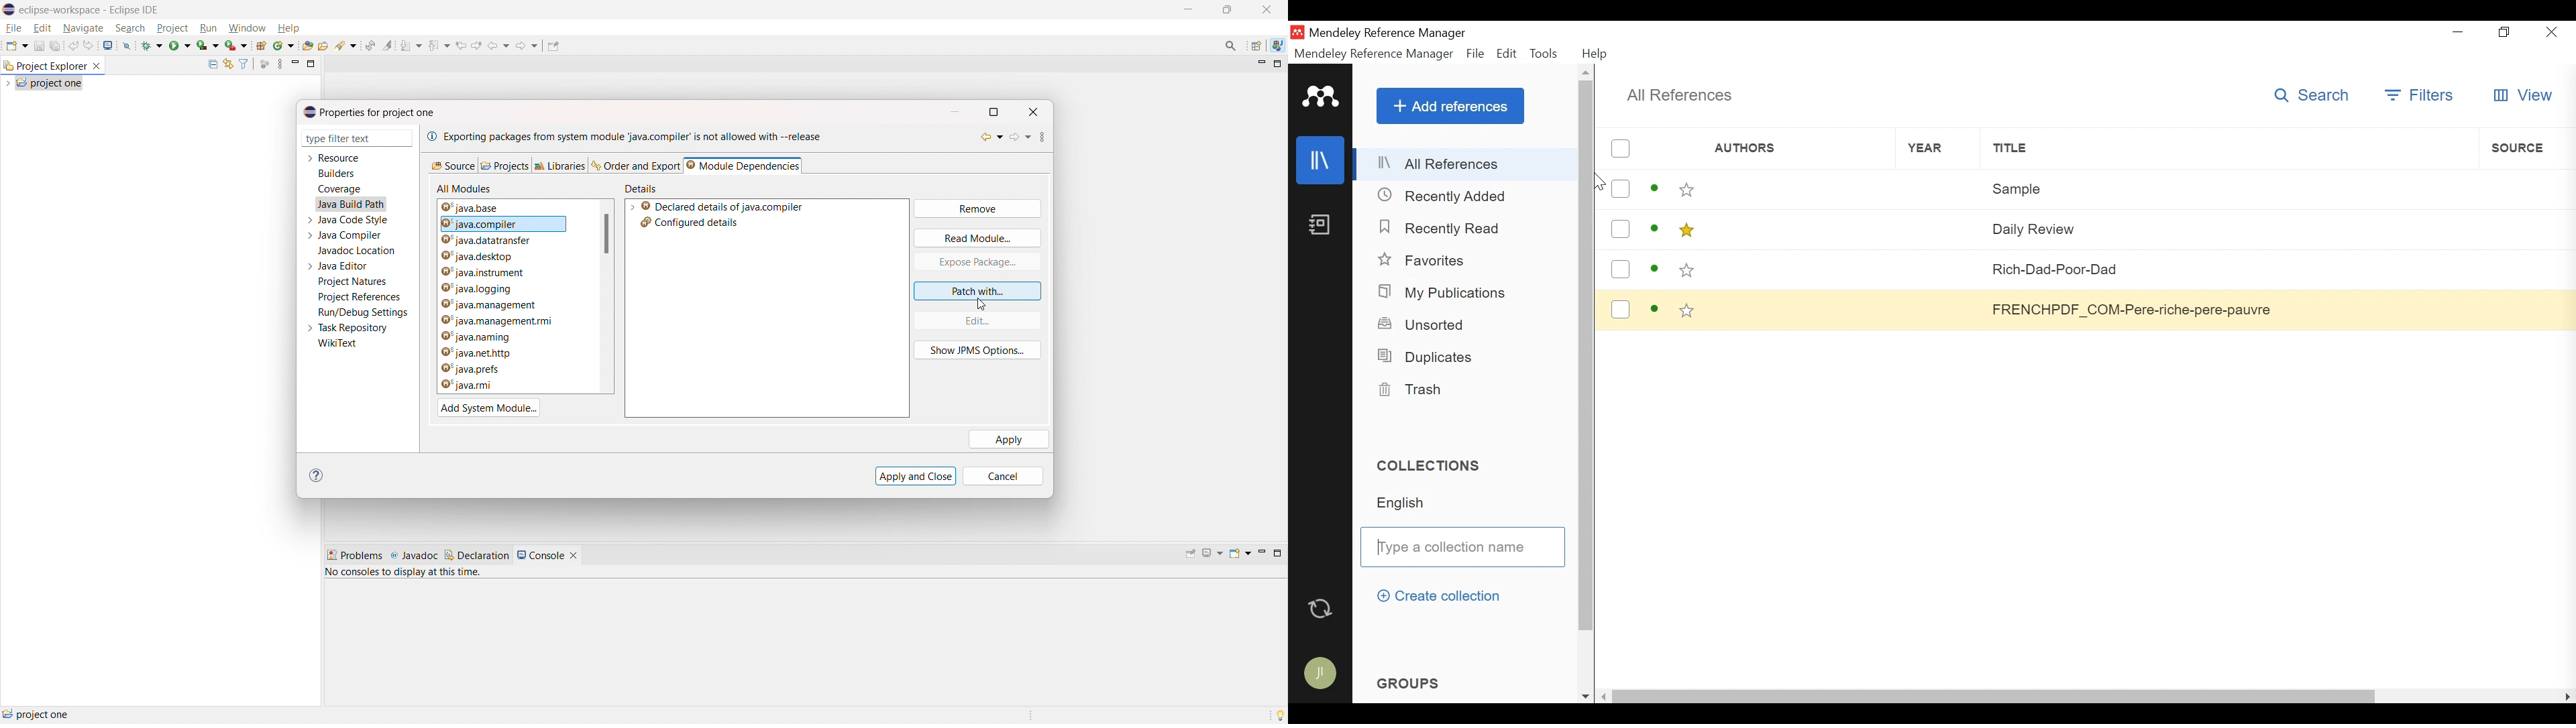 Image resolution: width=2576 pixels, height=728 pixels. What do you see at coordinates (1797, 269) in the screenshot?
I see `Authors` at bounding box center [1797, 269].